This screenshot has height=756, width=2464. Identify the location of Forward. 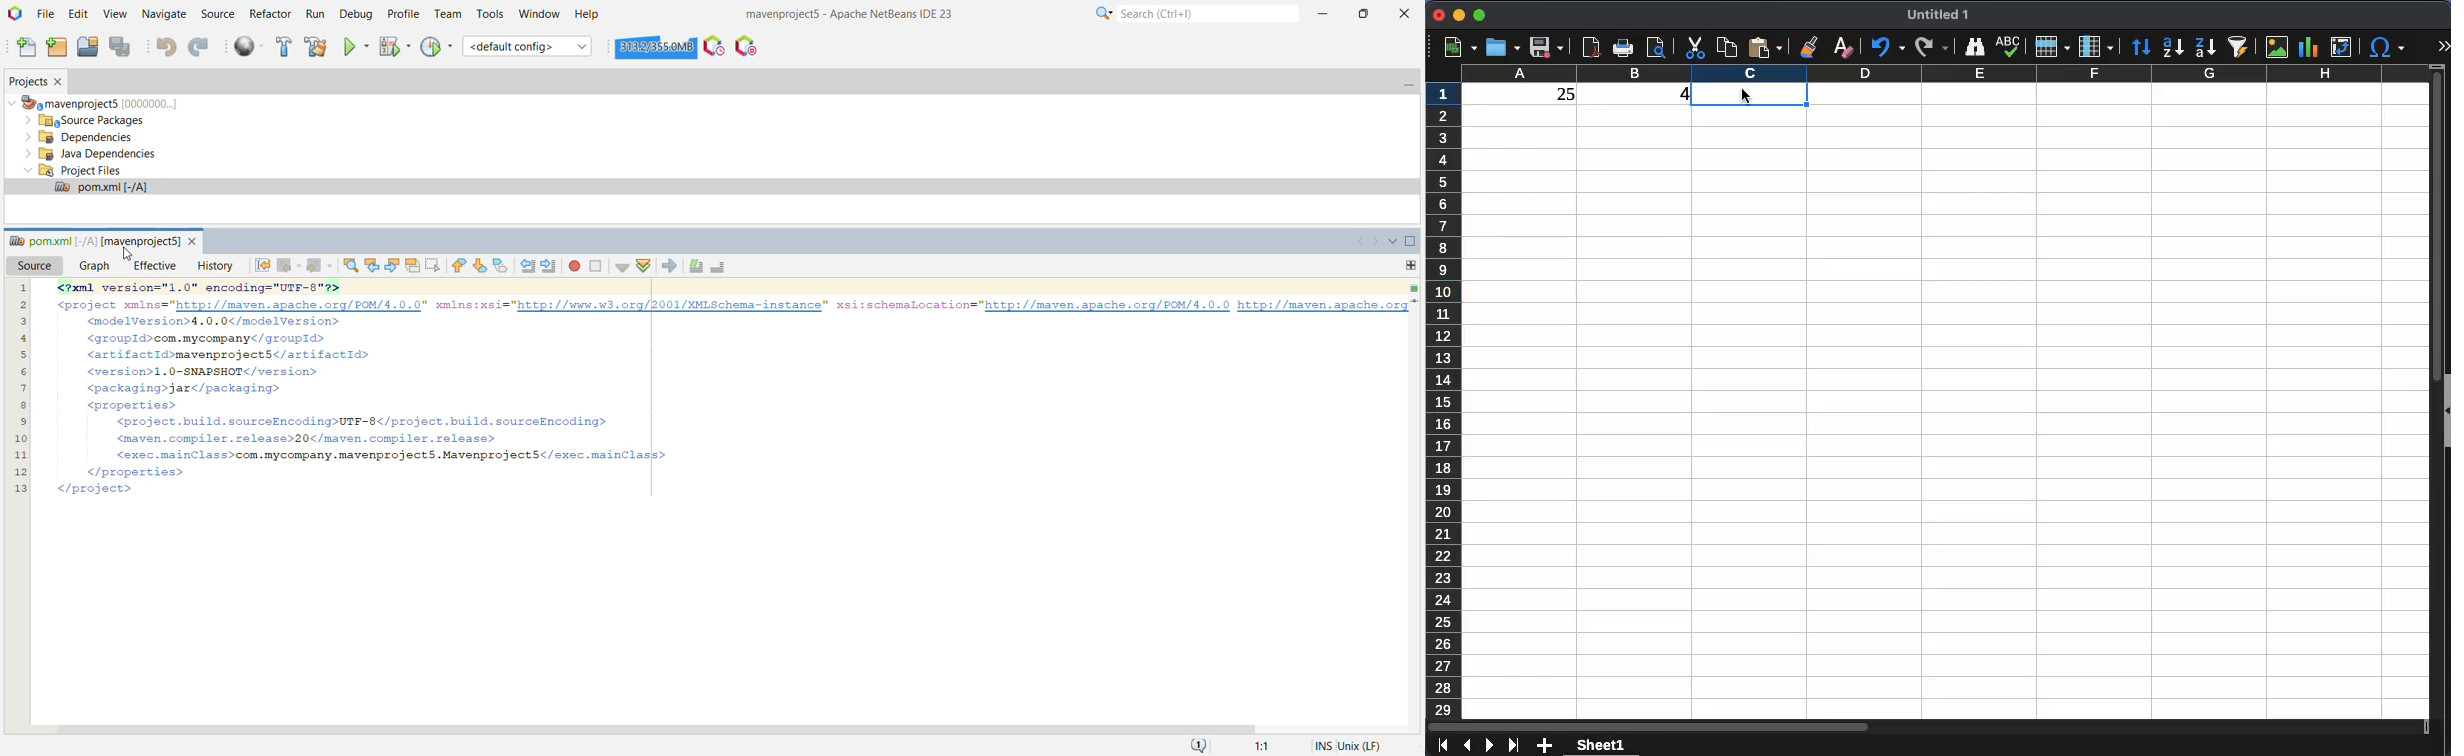
(319, 266).